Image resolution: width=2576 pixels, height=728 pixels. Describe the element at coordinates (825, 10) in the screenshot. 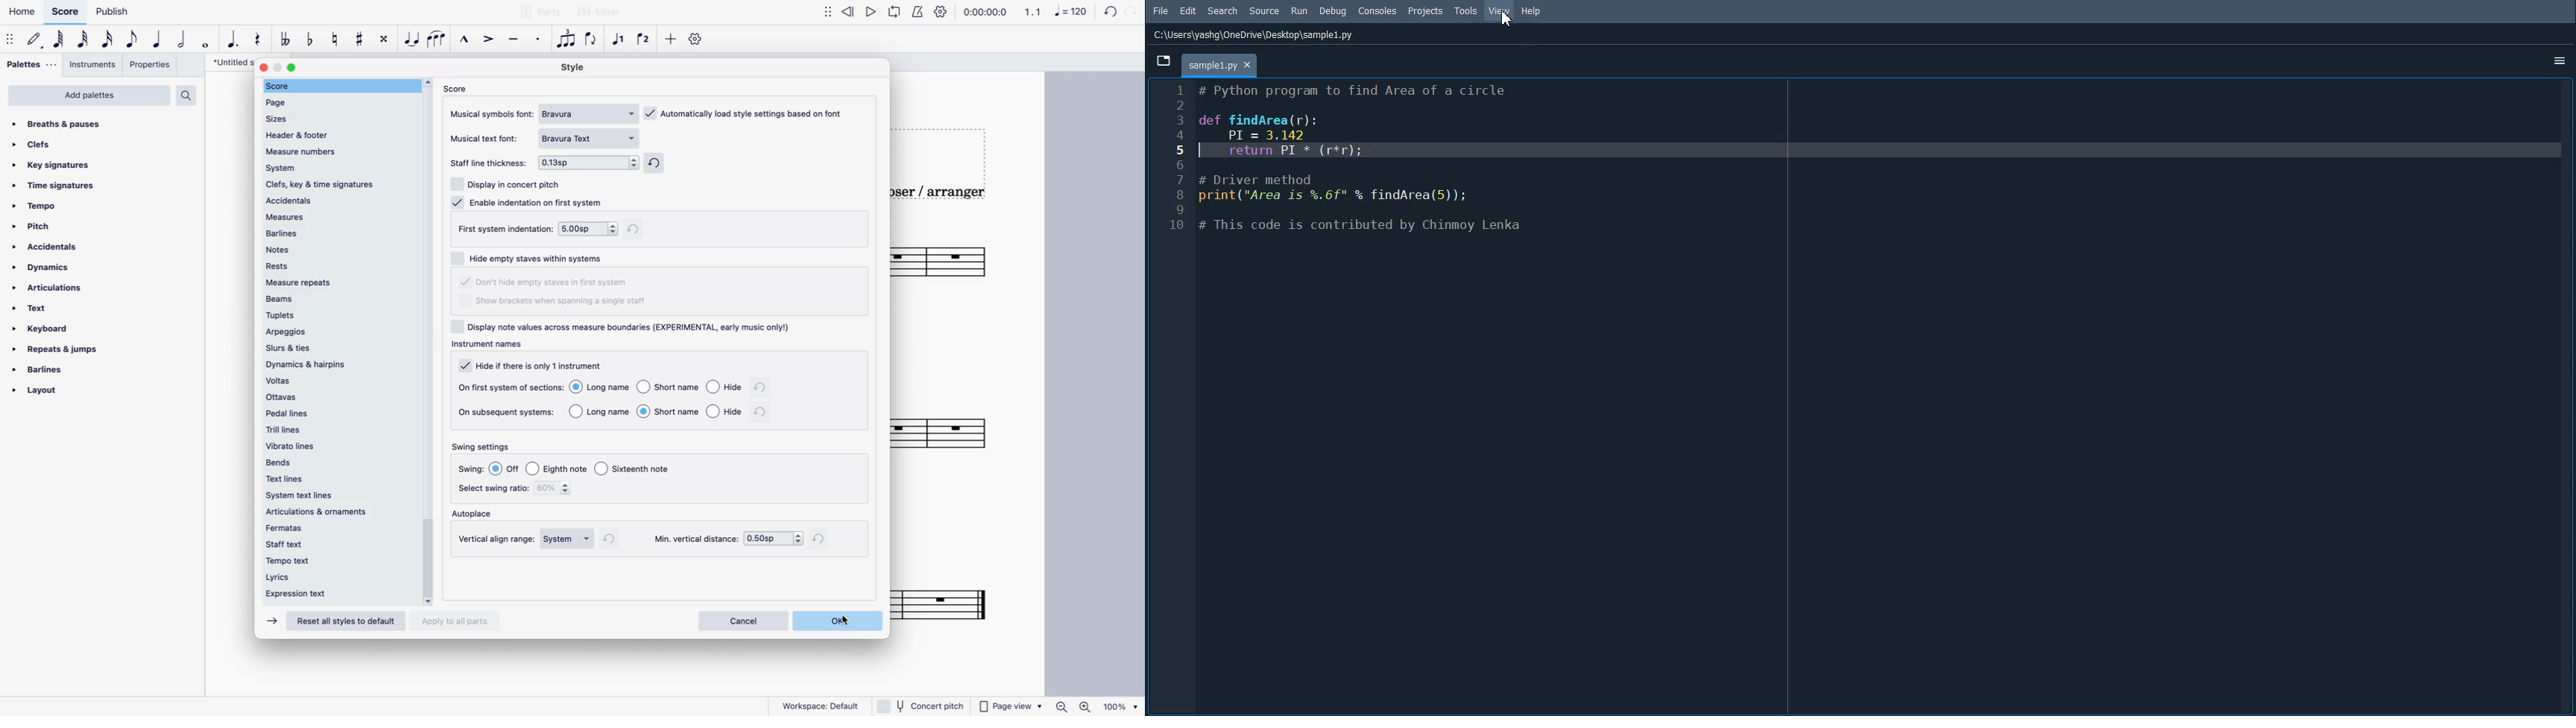

I see `more` at that location.